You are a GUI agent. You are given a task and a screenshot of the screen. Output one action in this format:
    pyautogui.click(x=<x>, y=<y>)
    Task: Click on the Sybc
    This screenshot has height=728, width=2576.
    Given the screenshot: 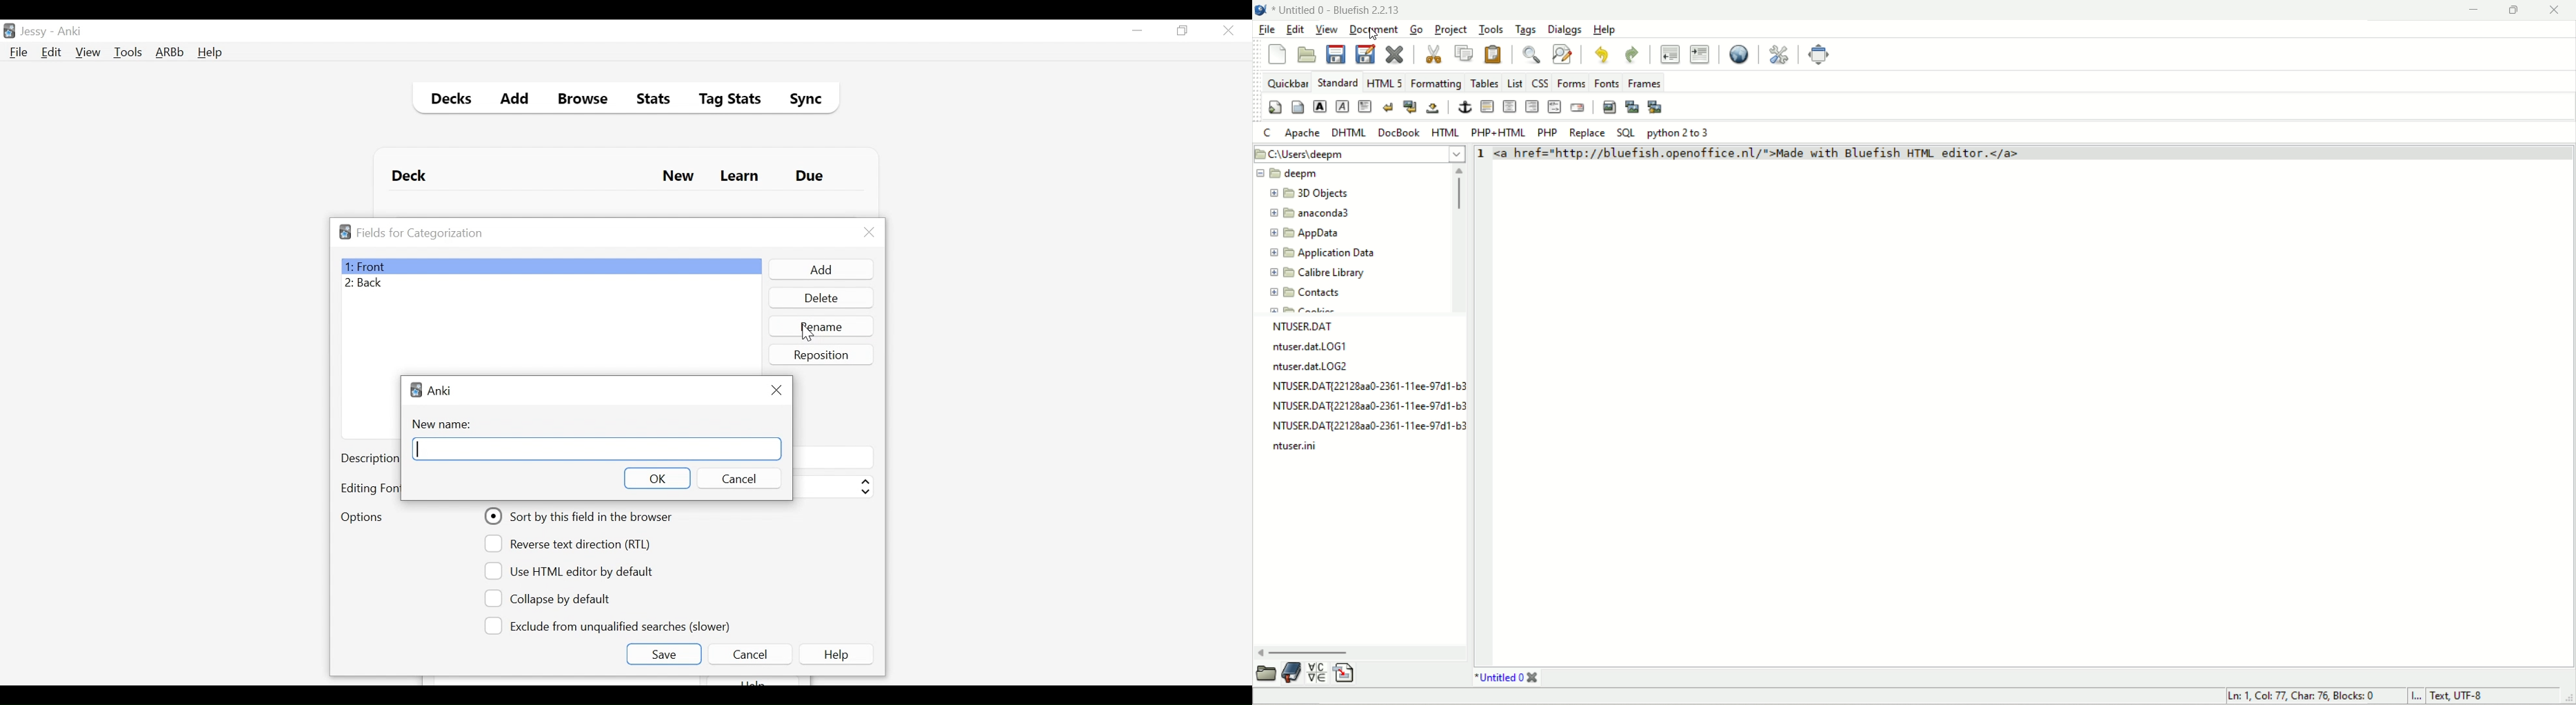 What is the action you would take?
    pyautogui.click(x=801, y=101)
    